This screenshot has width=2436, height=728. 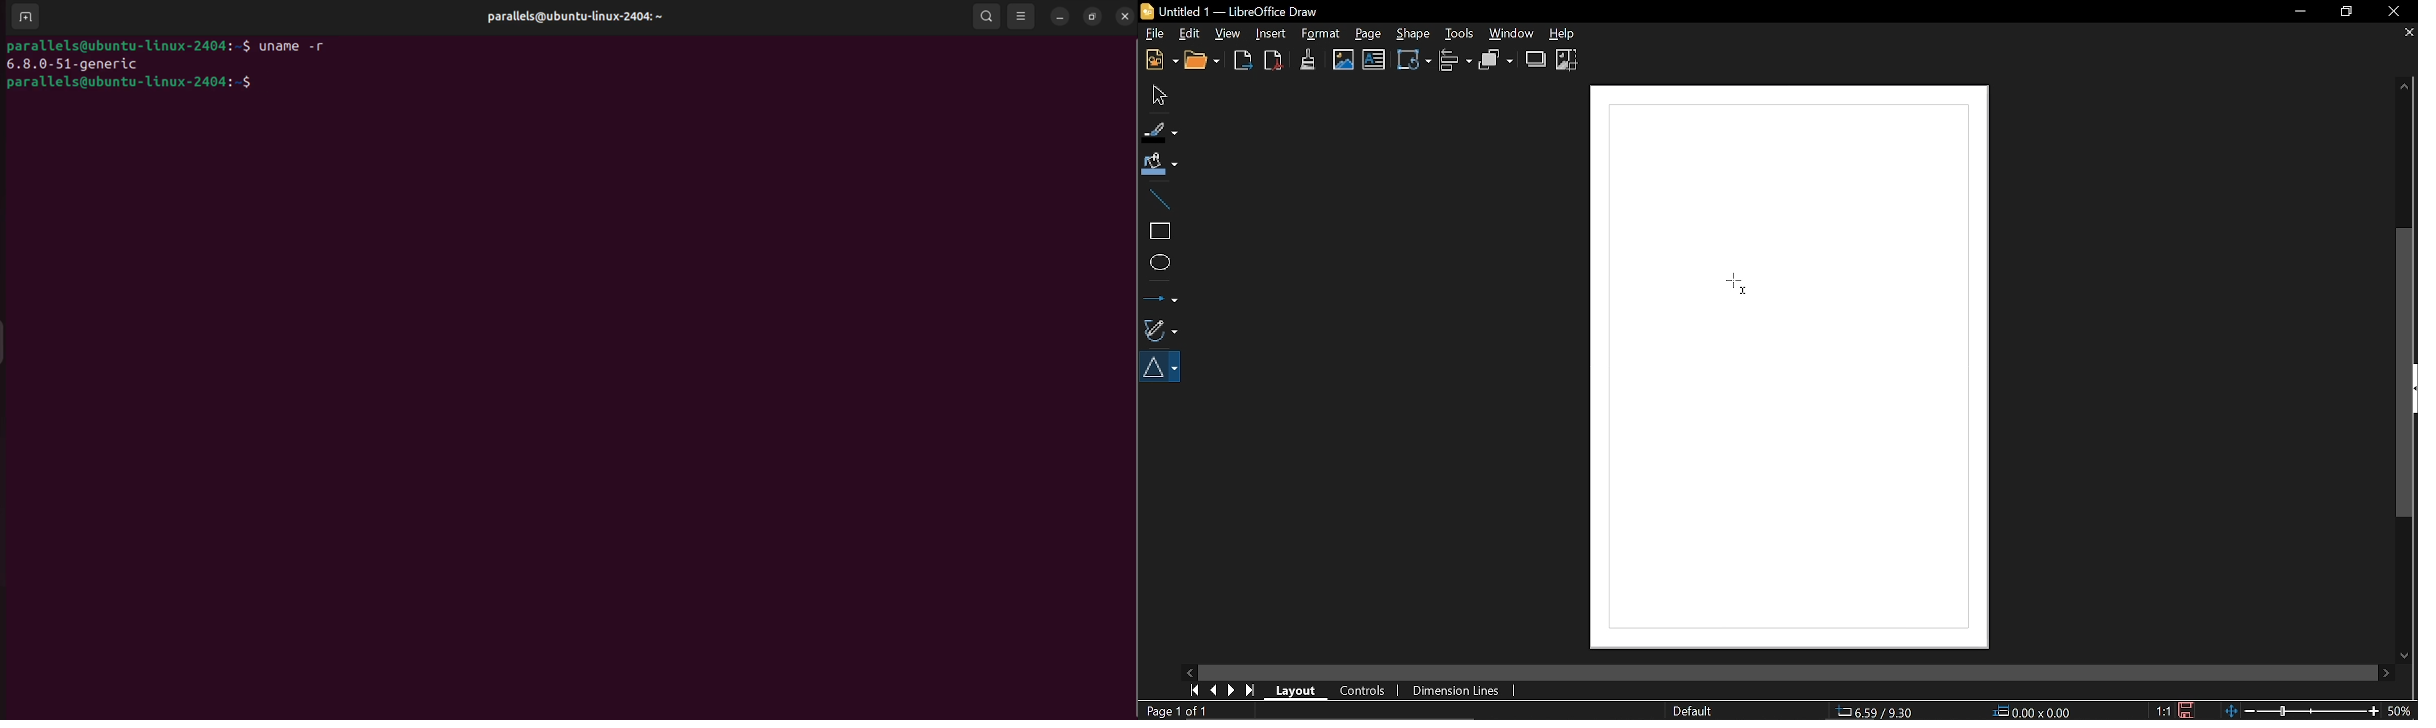 What do you see at coordinates (2392, 13) in the screenshot?
I see `Close` at bounding box center [2392, 13].